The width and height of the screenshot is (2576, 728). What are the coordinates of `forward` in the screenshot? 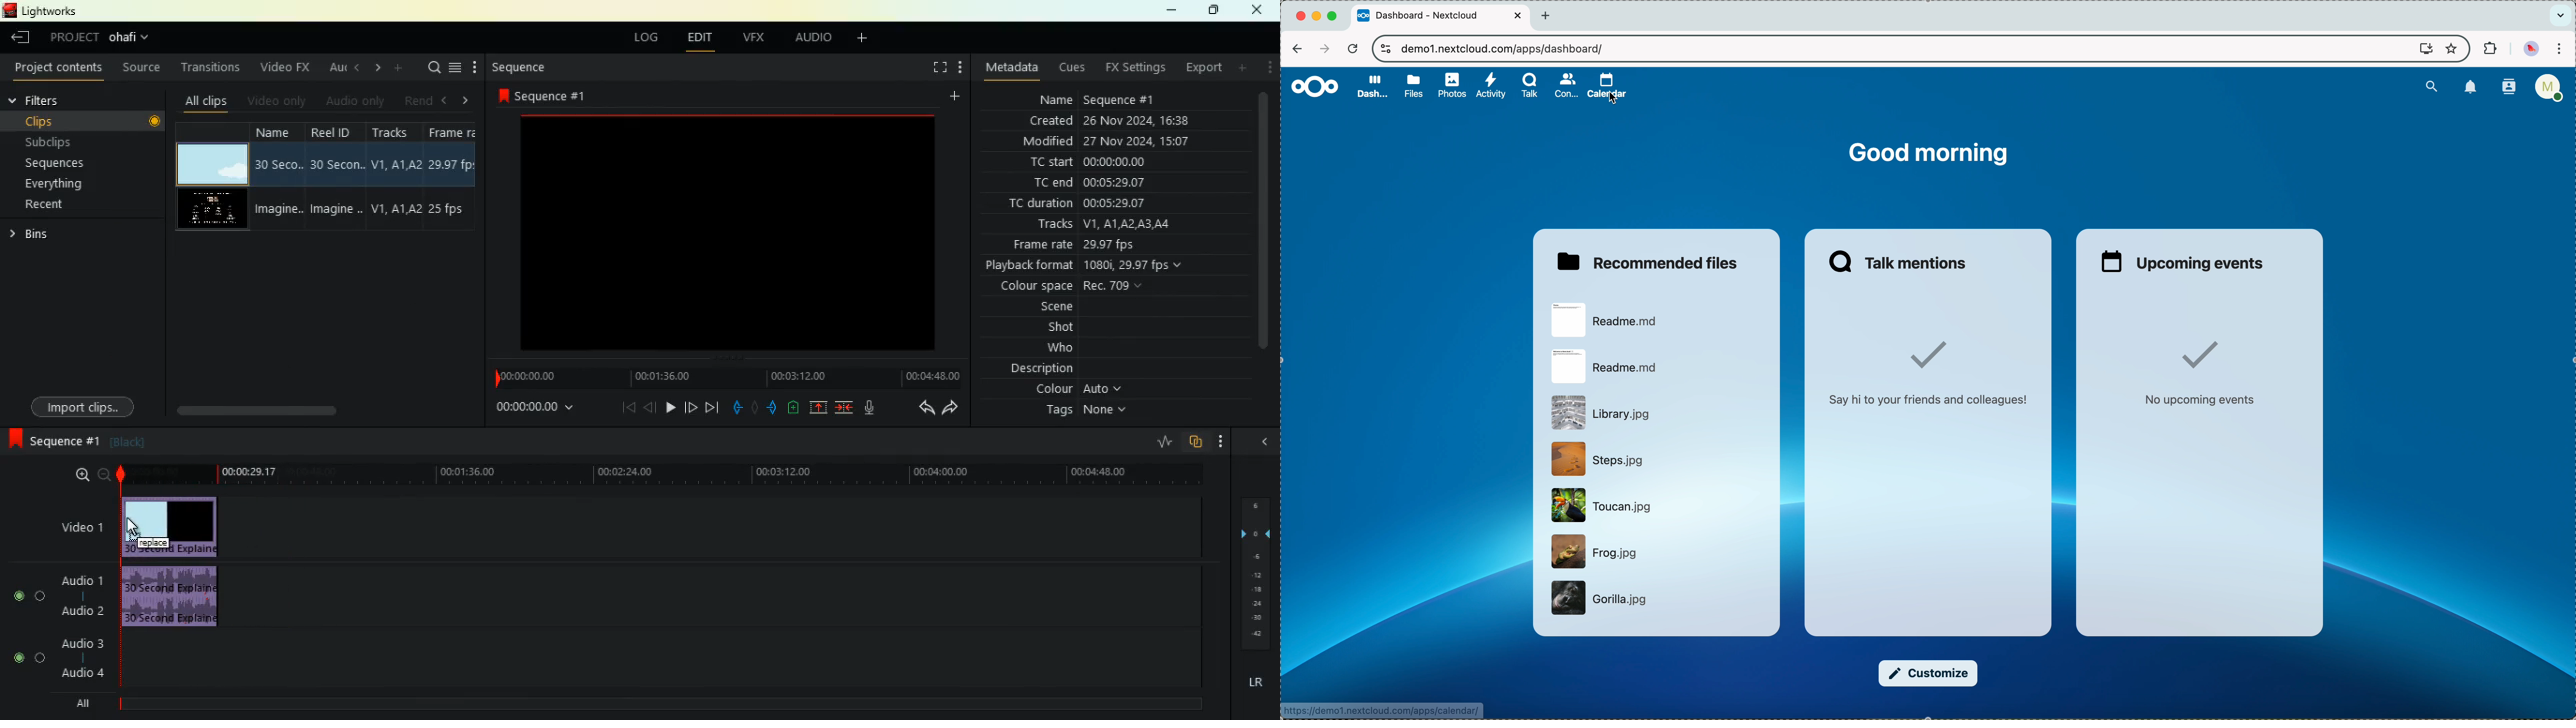 It's located at (693, 407).